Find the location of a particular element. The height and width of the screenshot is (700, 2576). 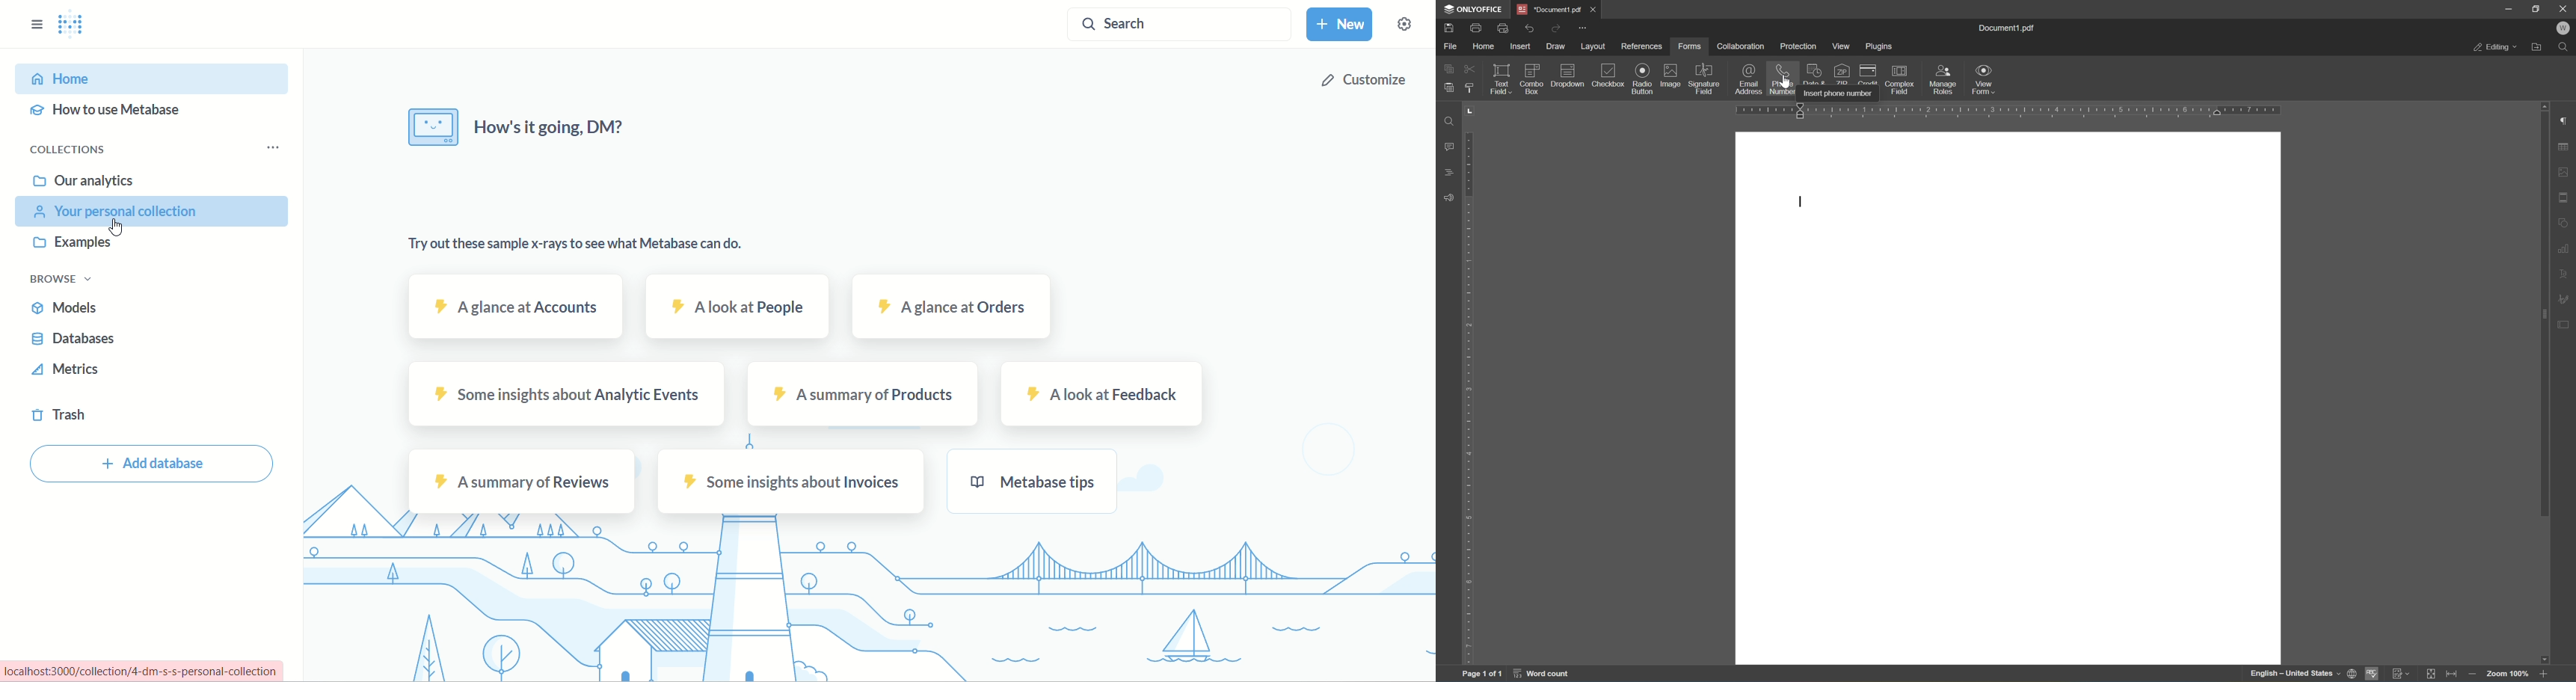

cut is located at coordinates (1470, 69).